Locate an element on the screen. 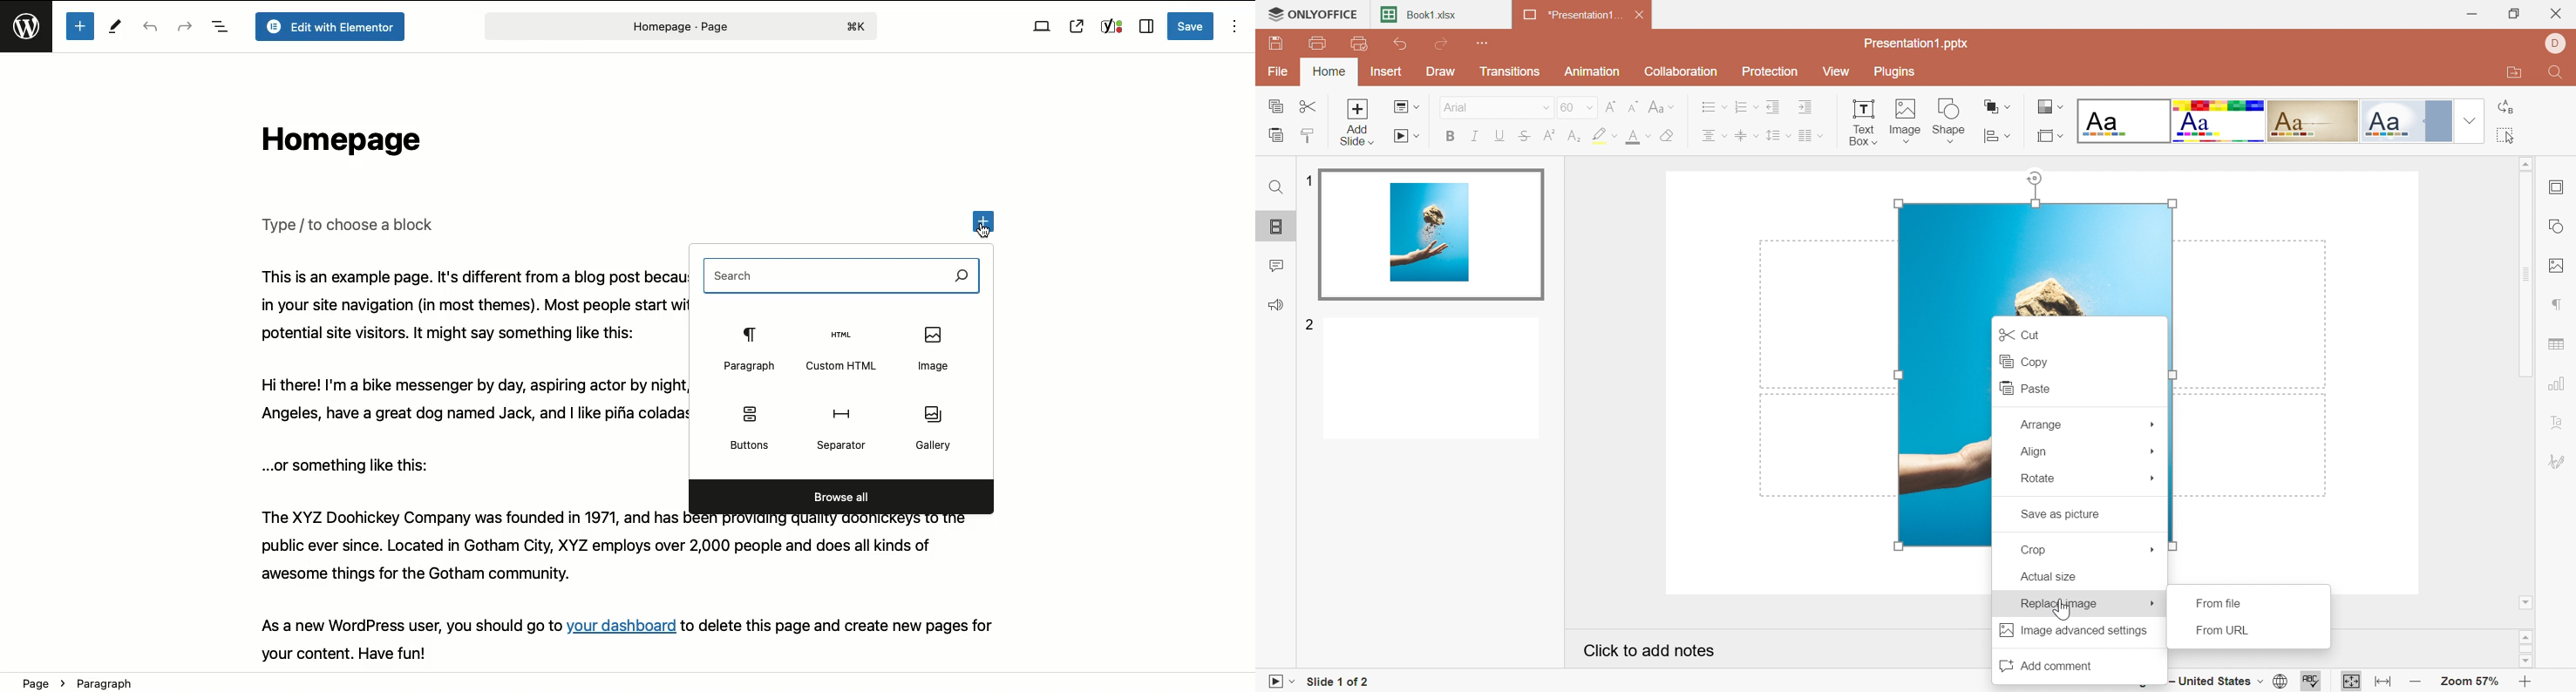  Drop Down is located at coordinates (2154, 549).